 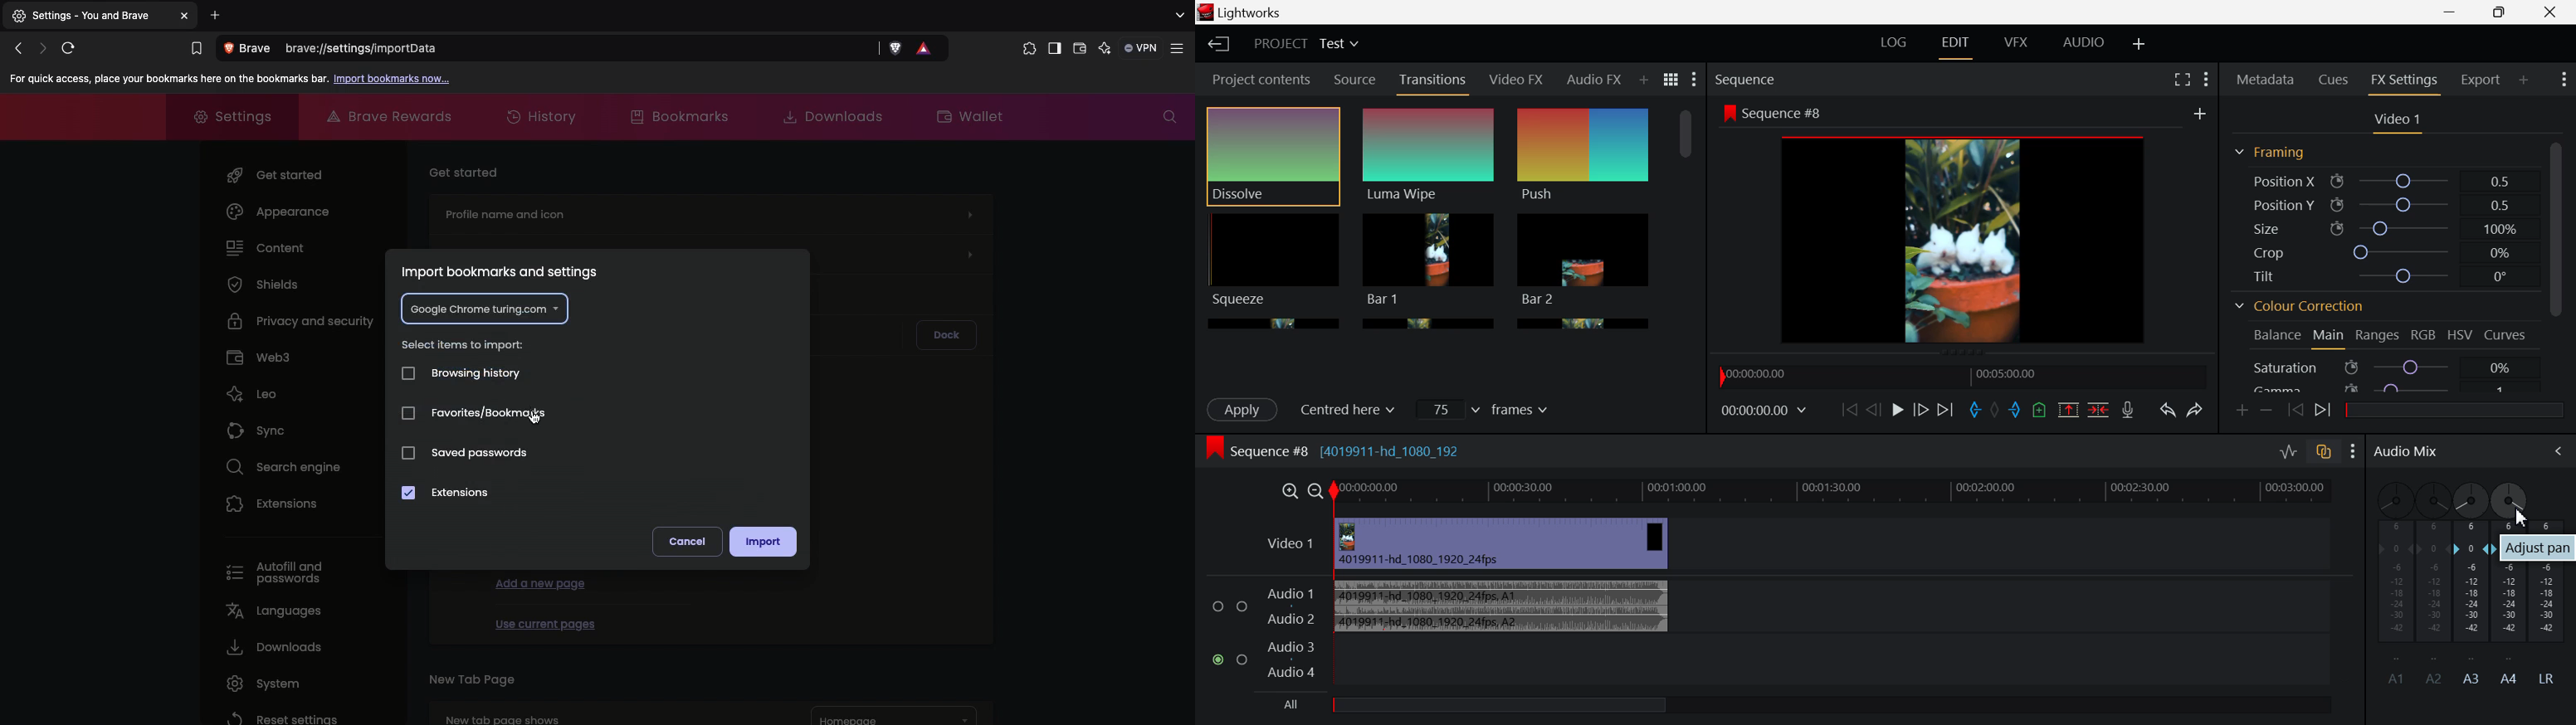 I want to click on Position Y, so click(x=2384, y=202).